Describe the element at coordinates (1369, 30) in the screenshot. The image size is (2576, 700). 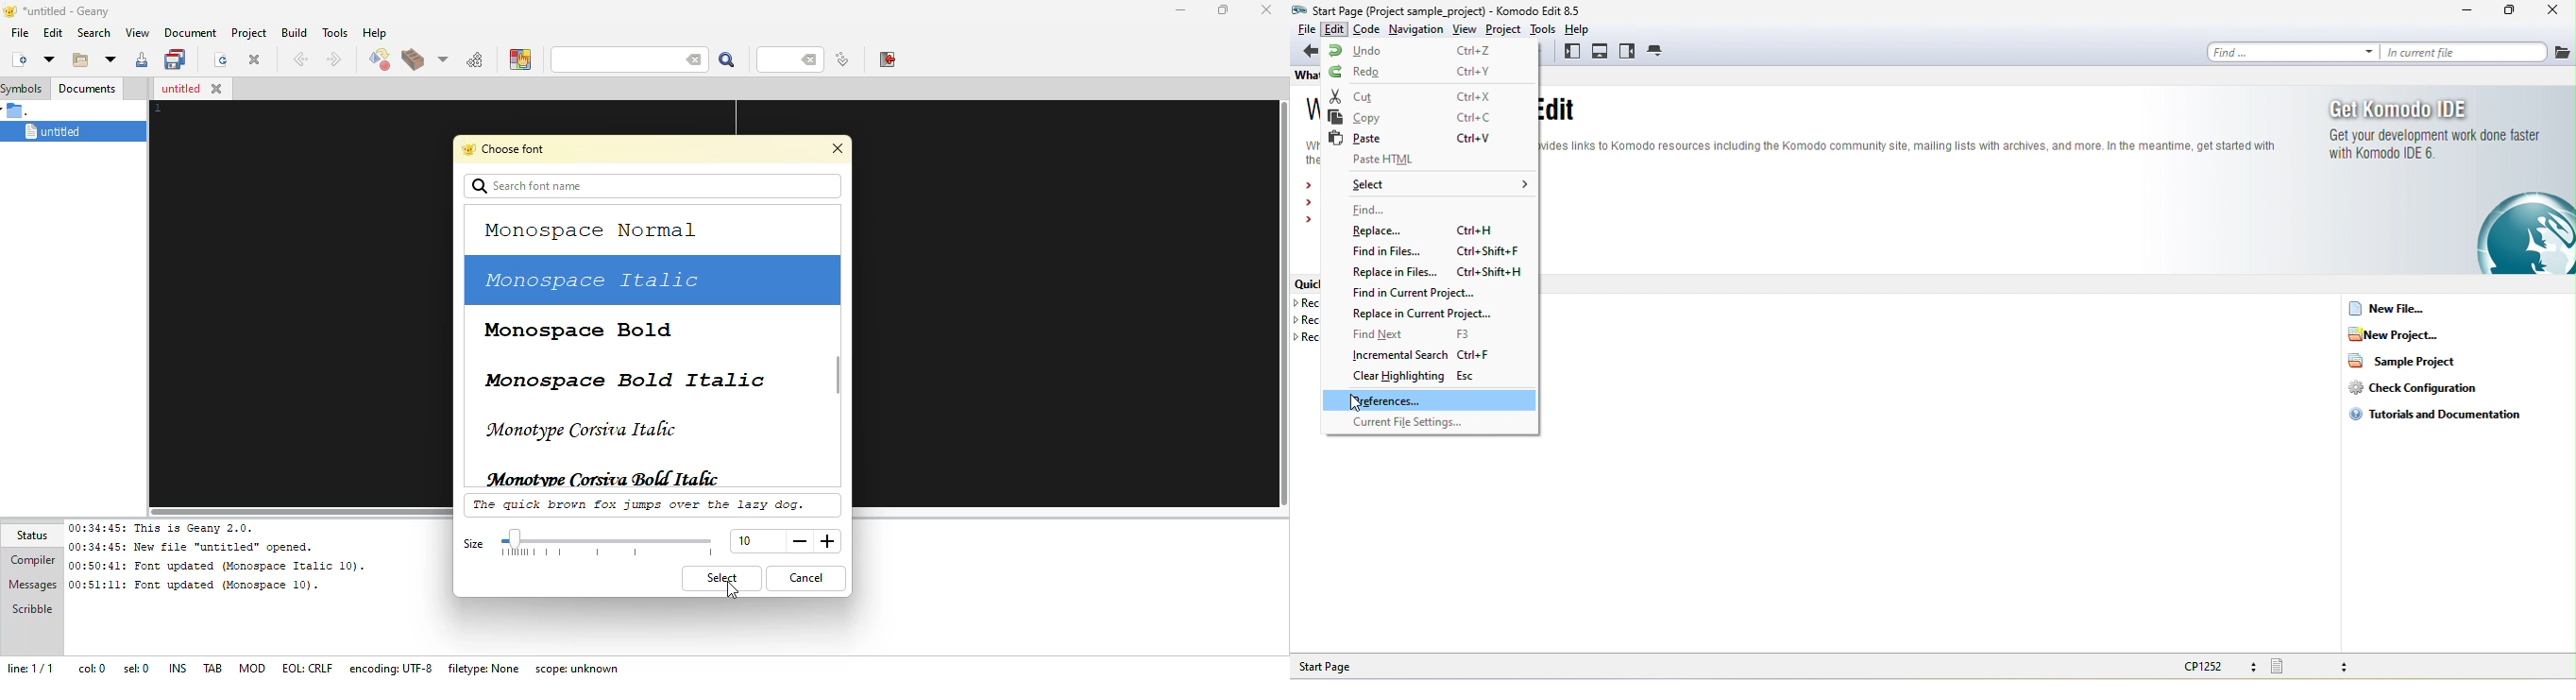
I see `code` at that location.